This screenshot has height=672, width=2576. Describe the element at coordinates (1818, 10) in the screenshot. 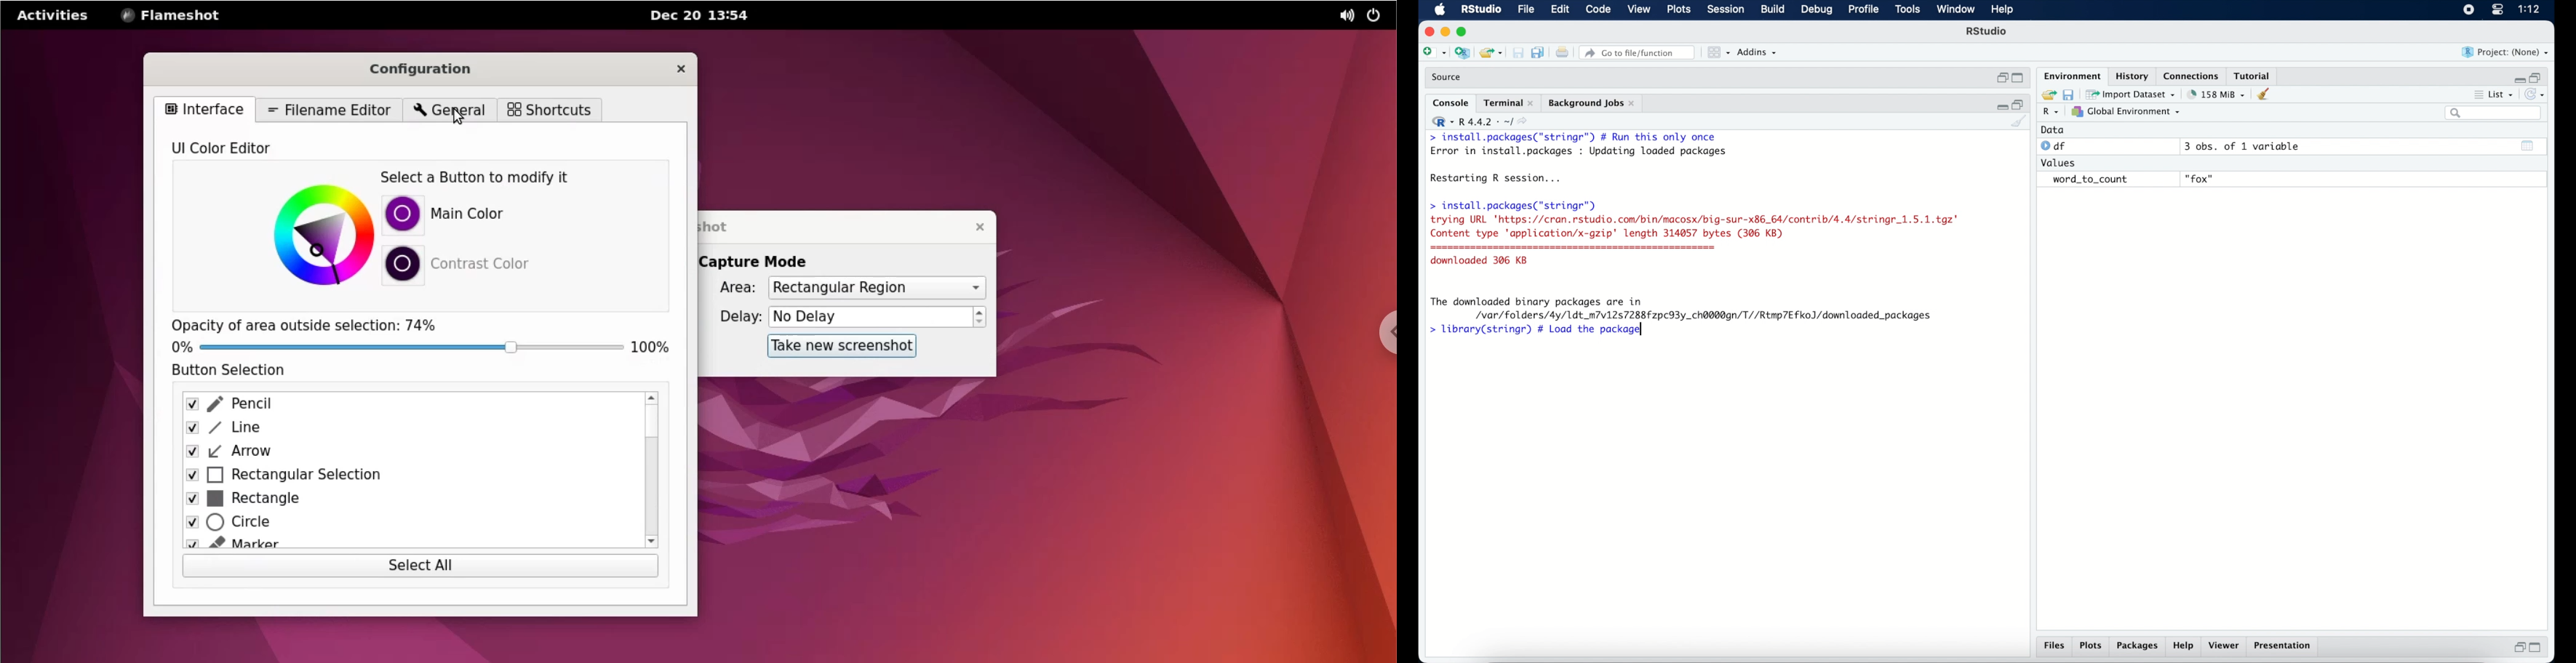

I see `debug` at that location.